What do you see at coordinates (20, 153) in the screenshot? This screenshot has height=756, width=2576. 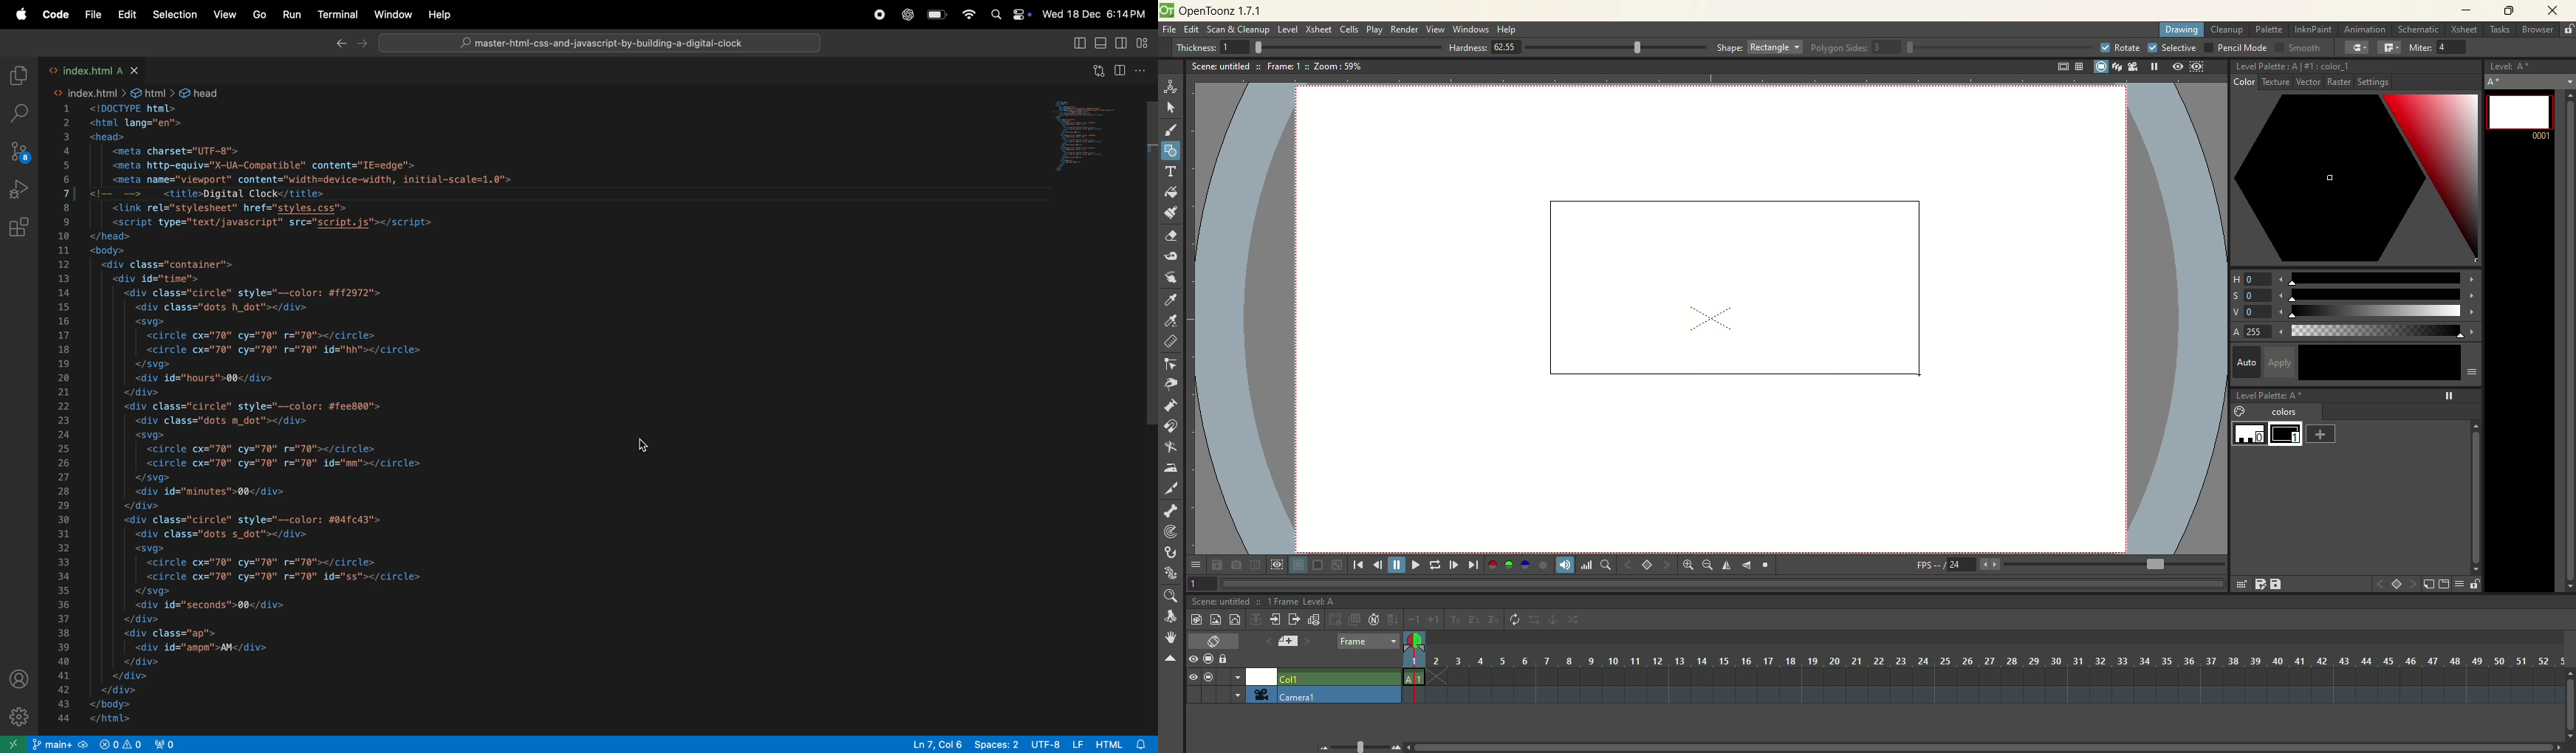 I see `source control` at bounding box center [20, 153].